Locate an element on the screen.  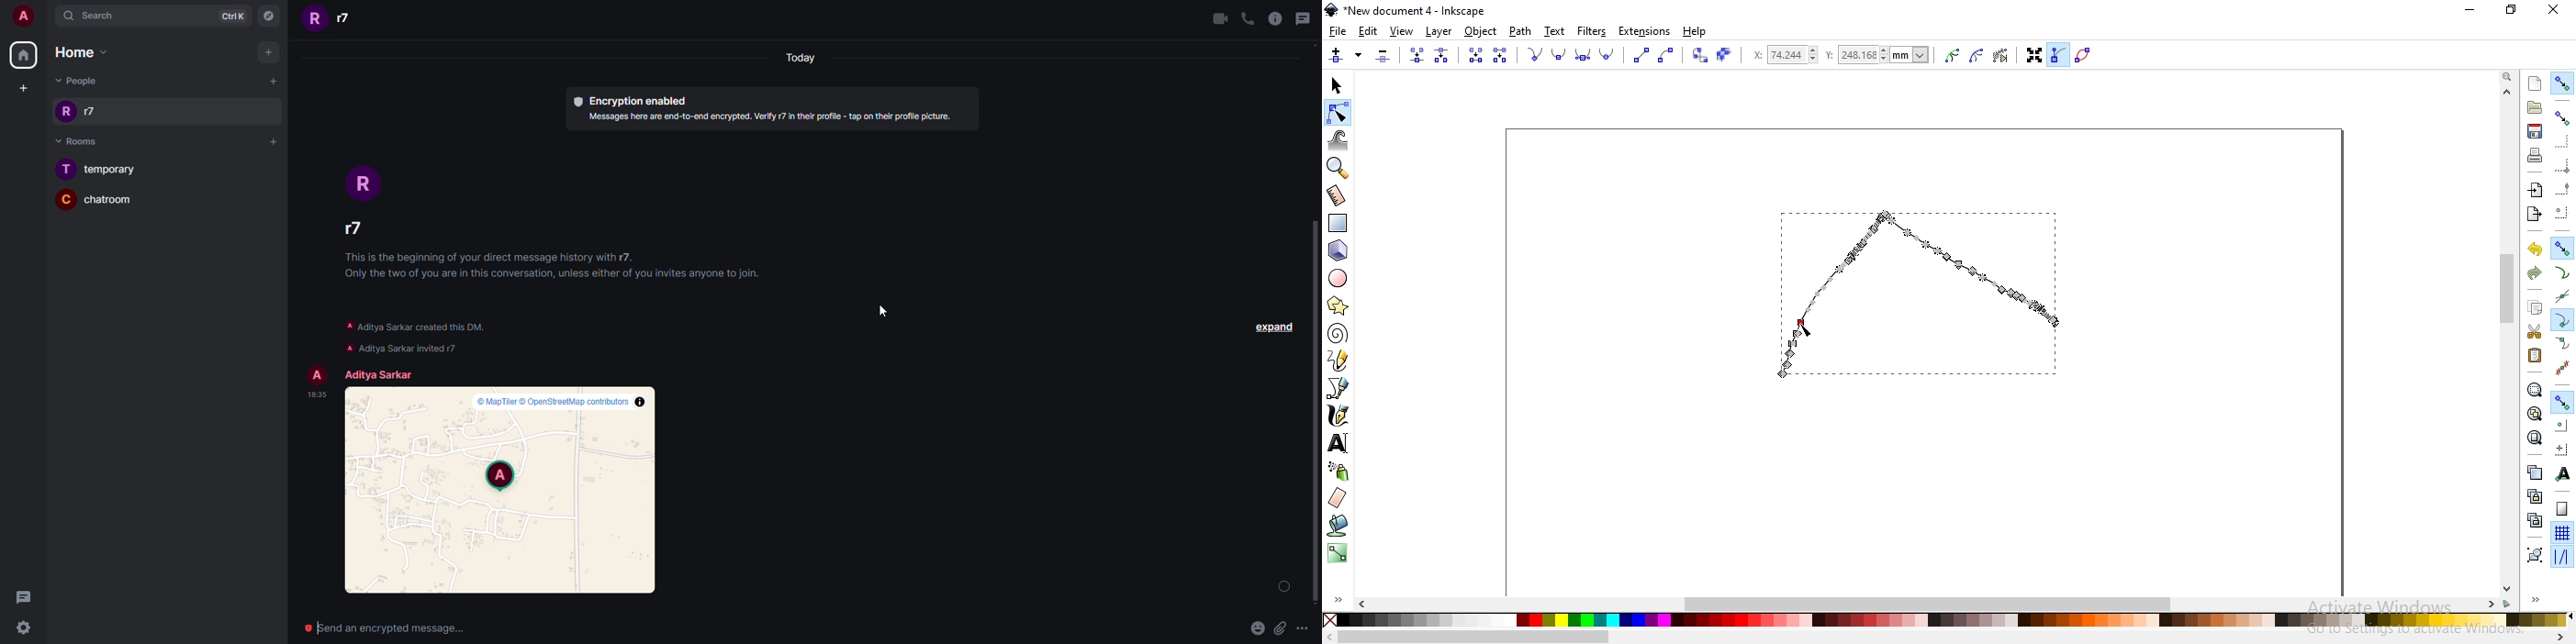
emoji is located at coordinates (1255, 629).